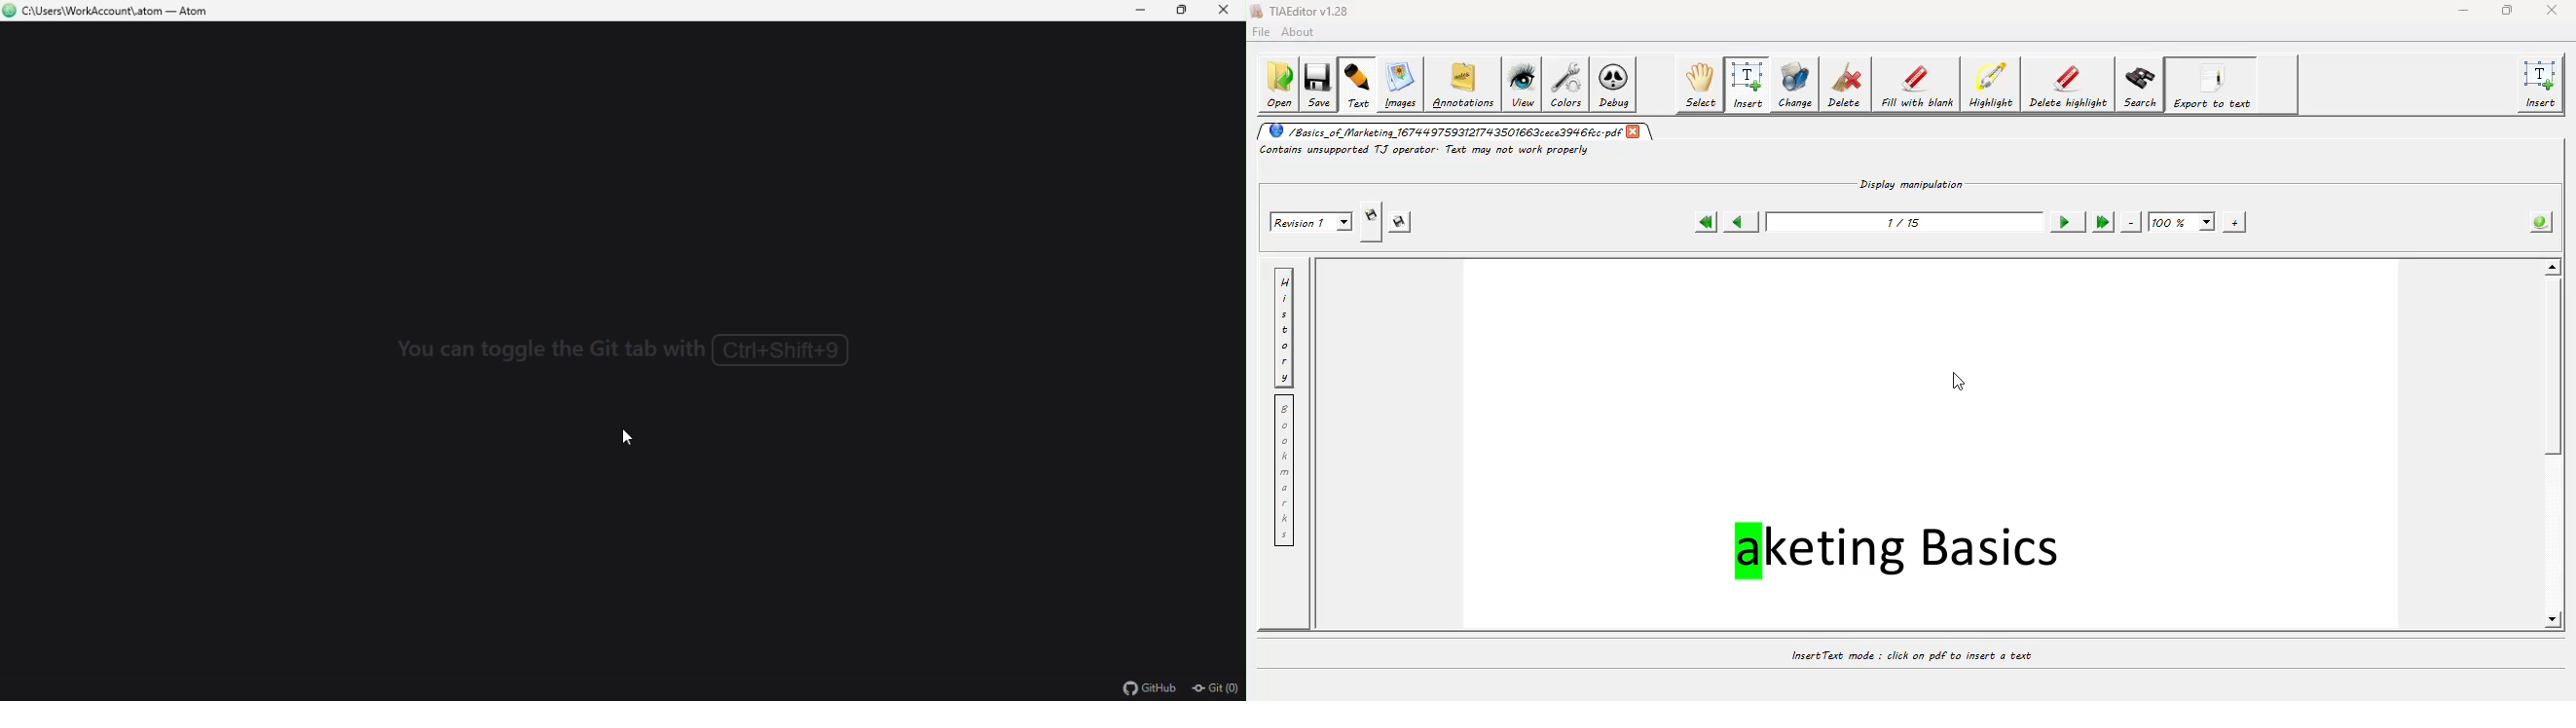 This screenshot has height=728, width=2576. What do you see at coordinates (2101, 221) in the screenshot?
I see `last page` at bounding box center [2101, 221].